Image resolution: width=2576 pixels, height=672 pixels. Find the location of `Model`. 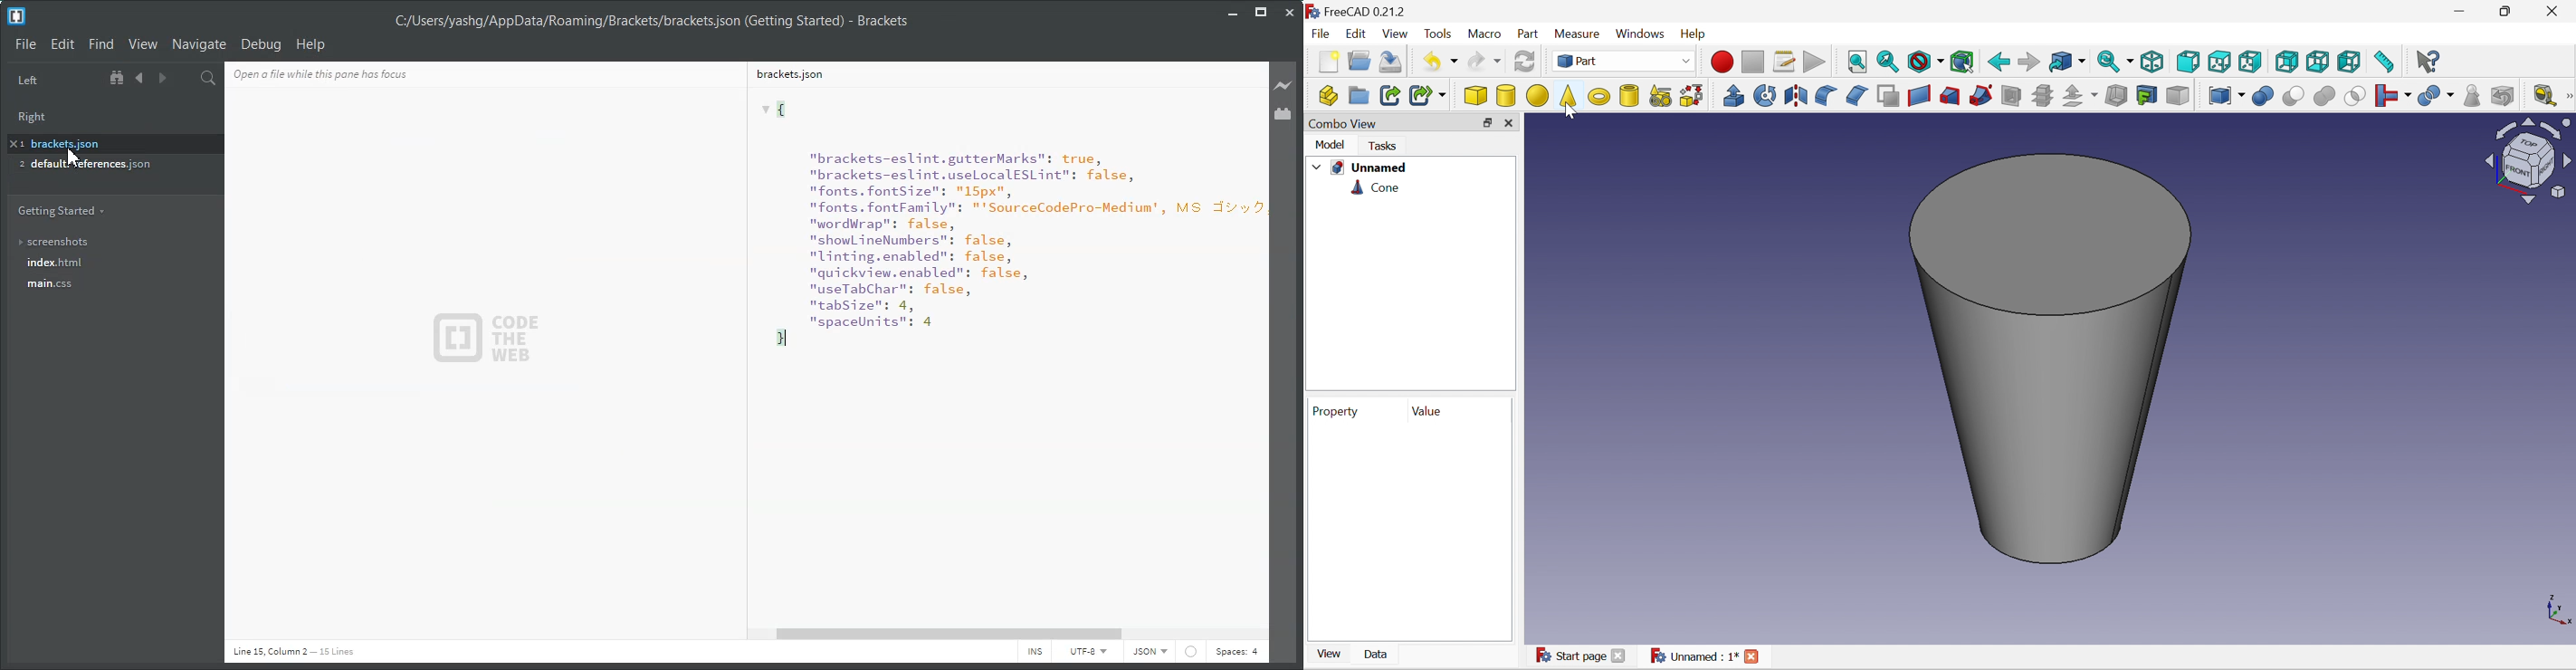

Model is located at coordinates (1331, 146).